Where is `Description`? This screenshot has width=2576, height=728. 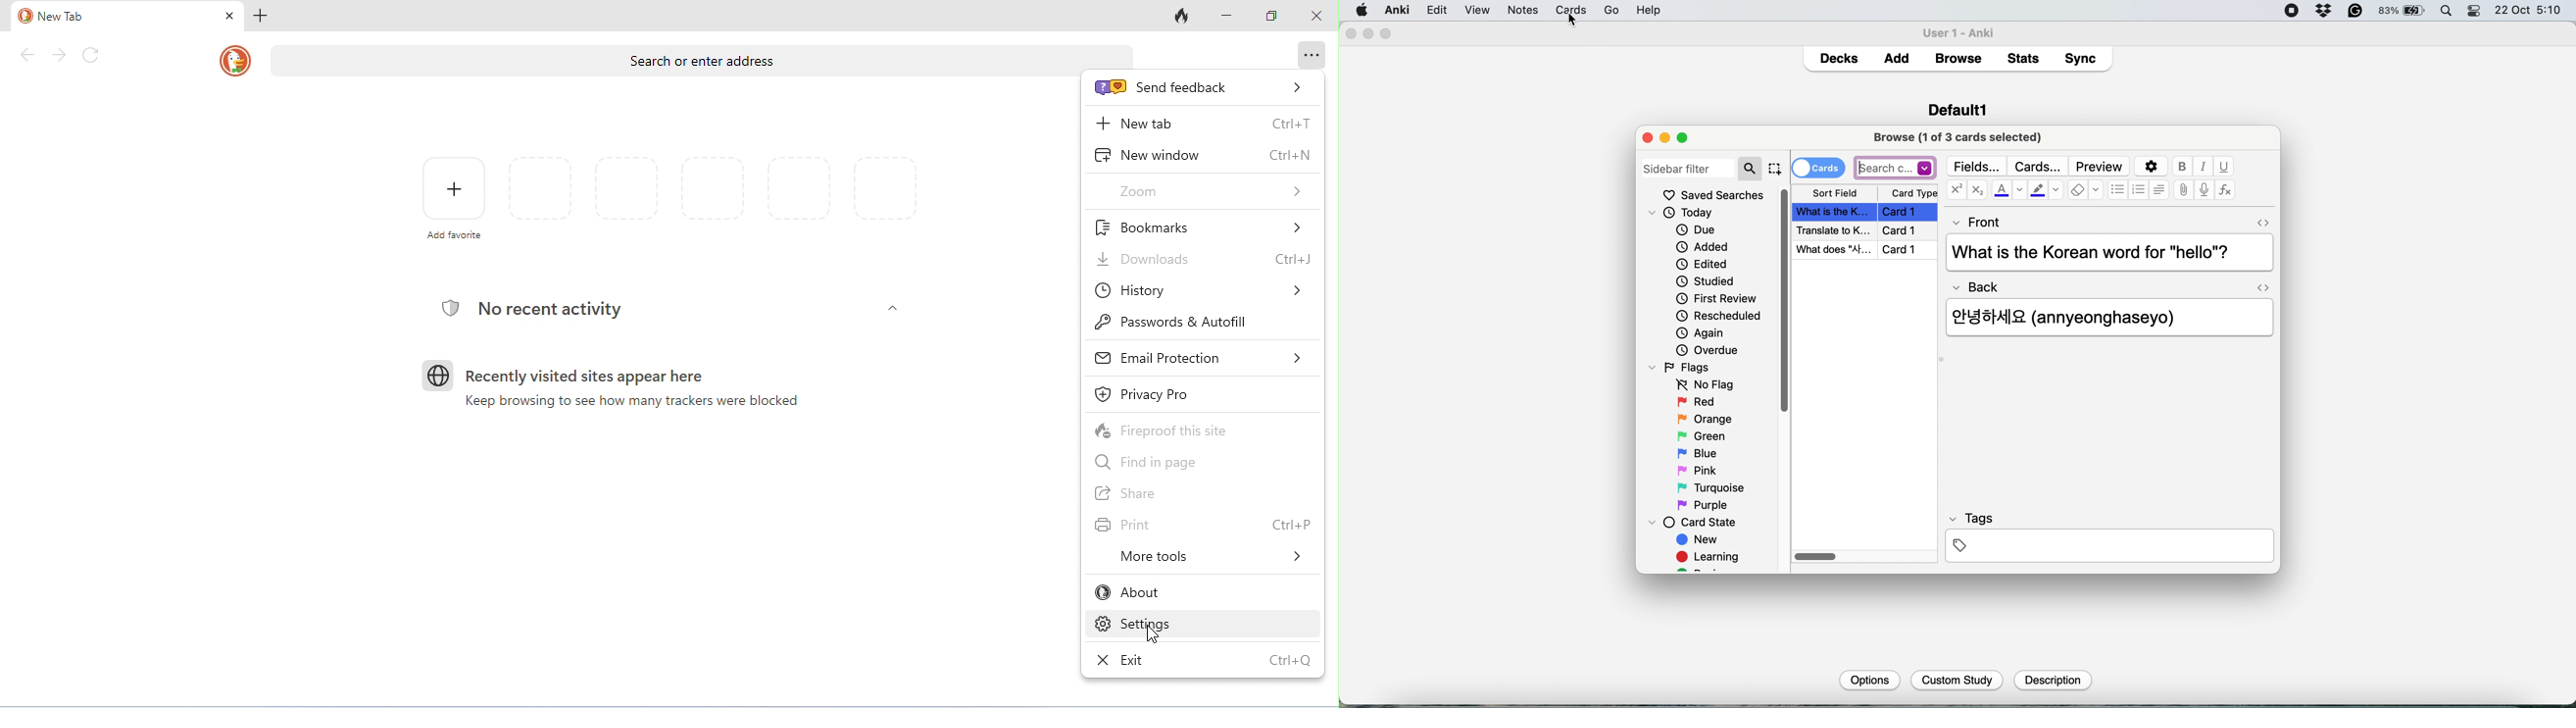
Description is located at coordinates (2051, 680).